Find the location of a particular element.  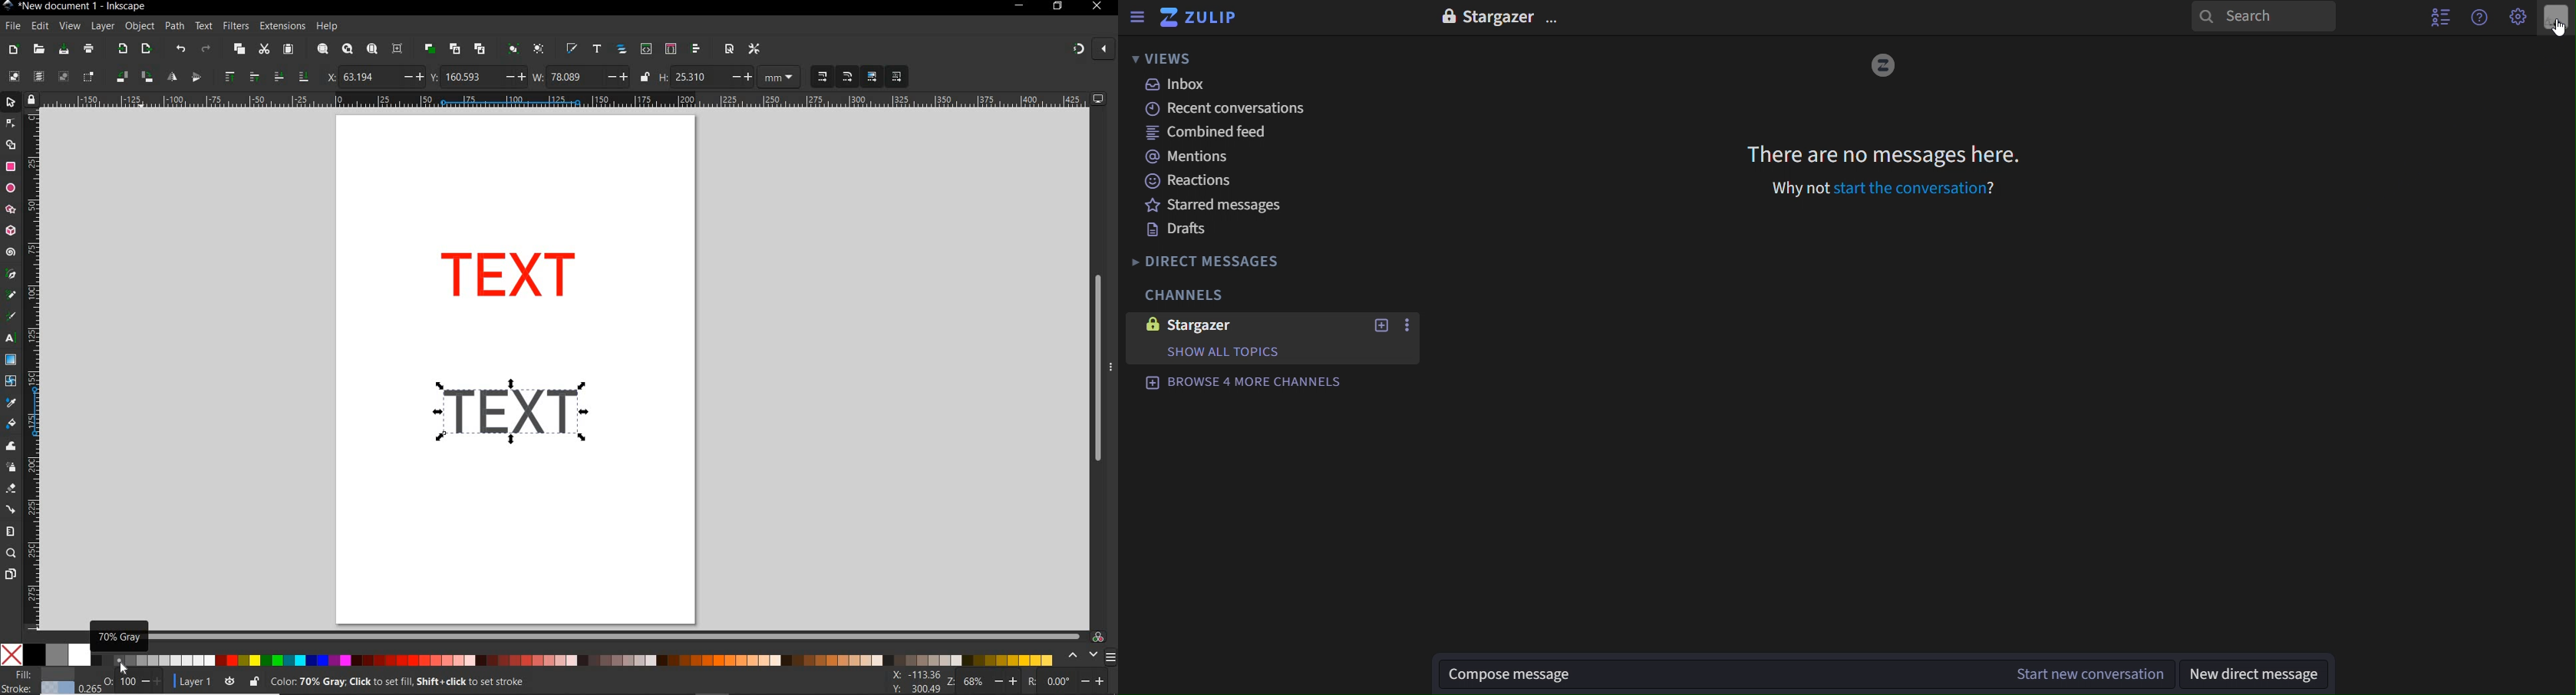

zoom tool is located at coordinates (11, 554).